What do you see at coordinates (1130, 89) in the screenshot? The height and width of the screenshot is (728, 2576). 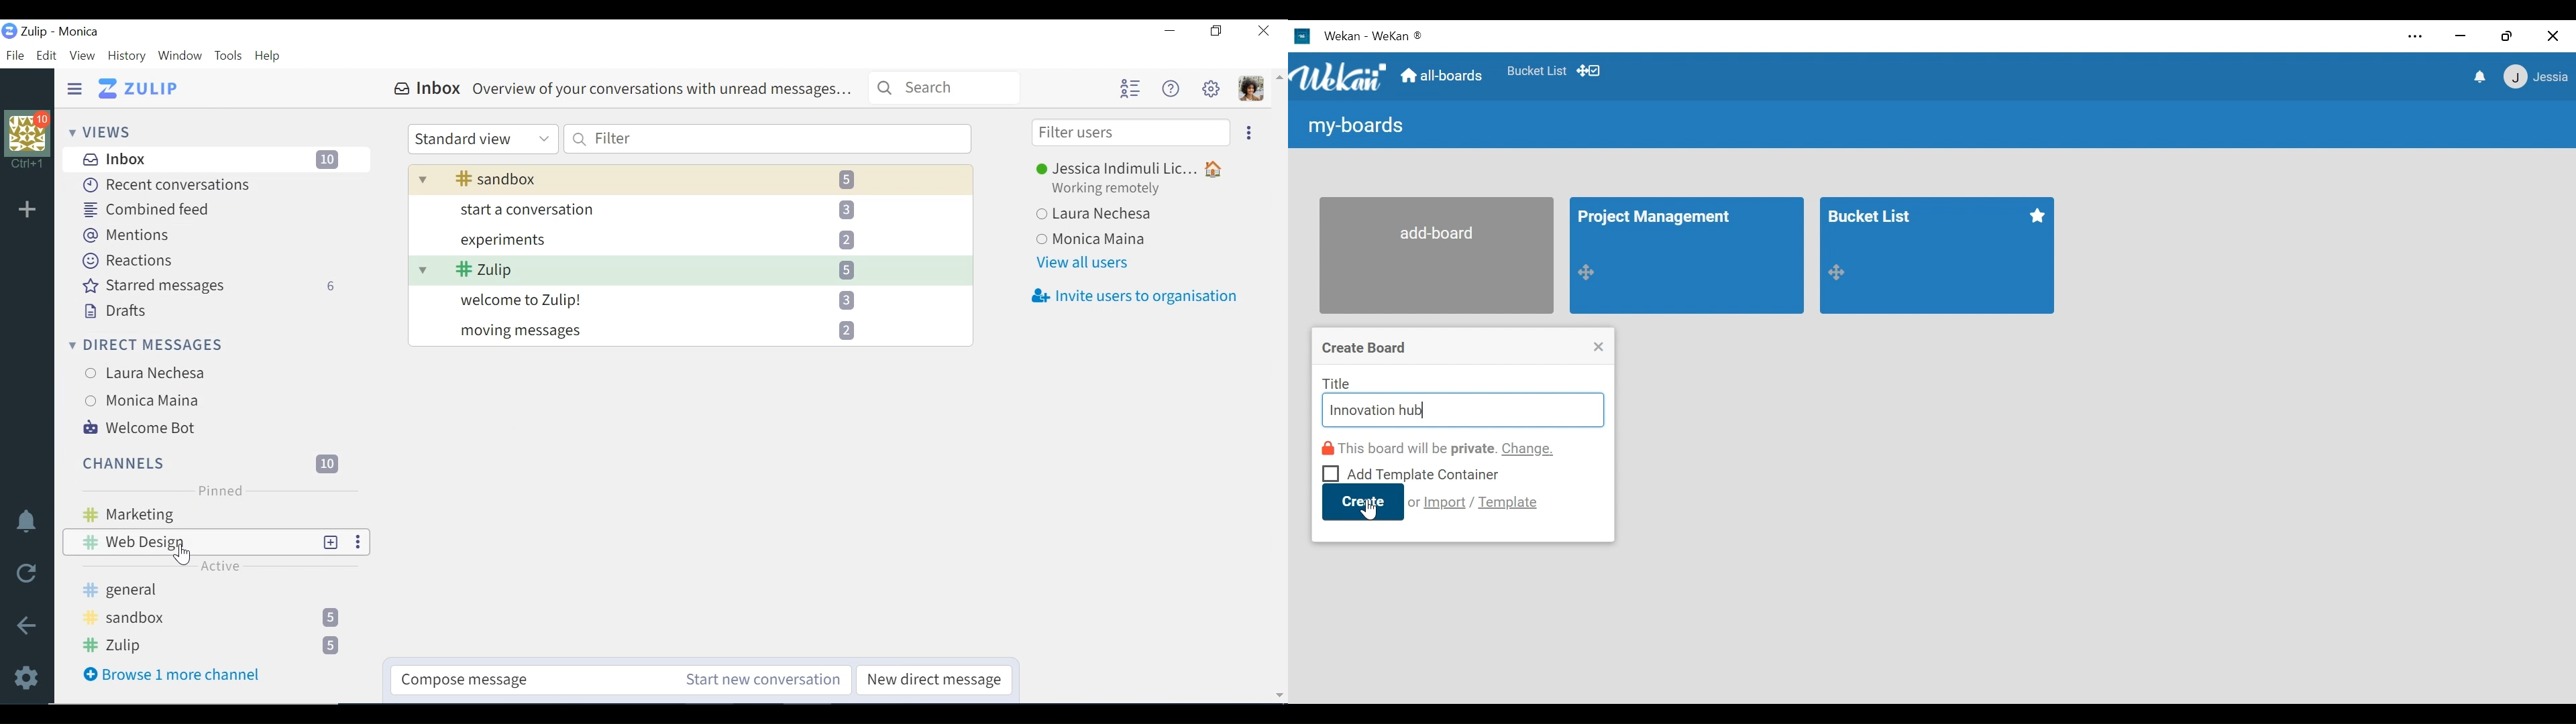 I see `Hide user list` at bounding box center [1130, 89].